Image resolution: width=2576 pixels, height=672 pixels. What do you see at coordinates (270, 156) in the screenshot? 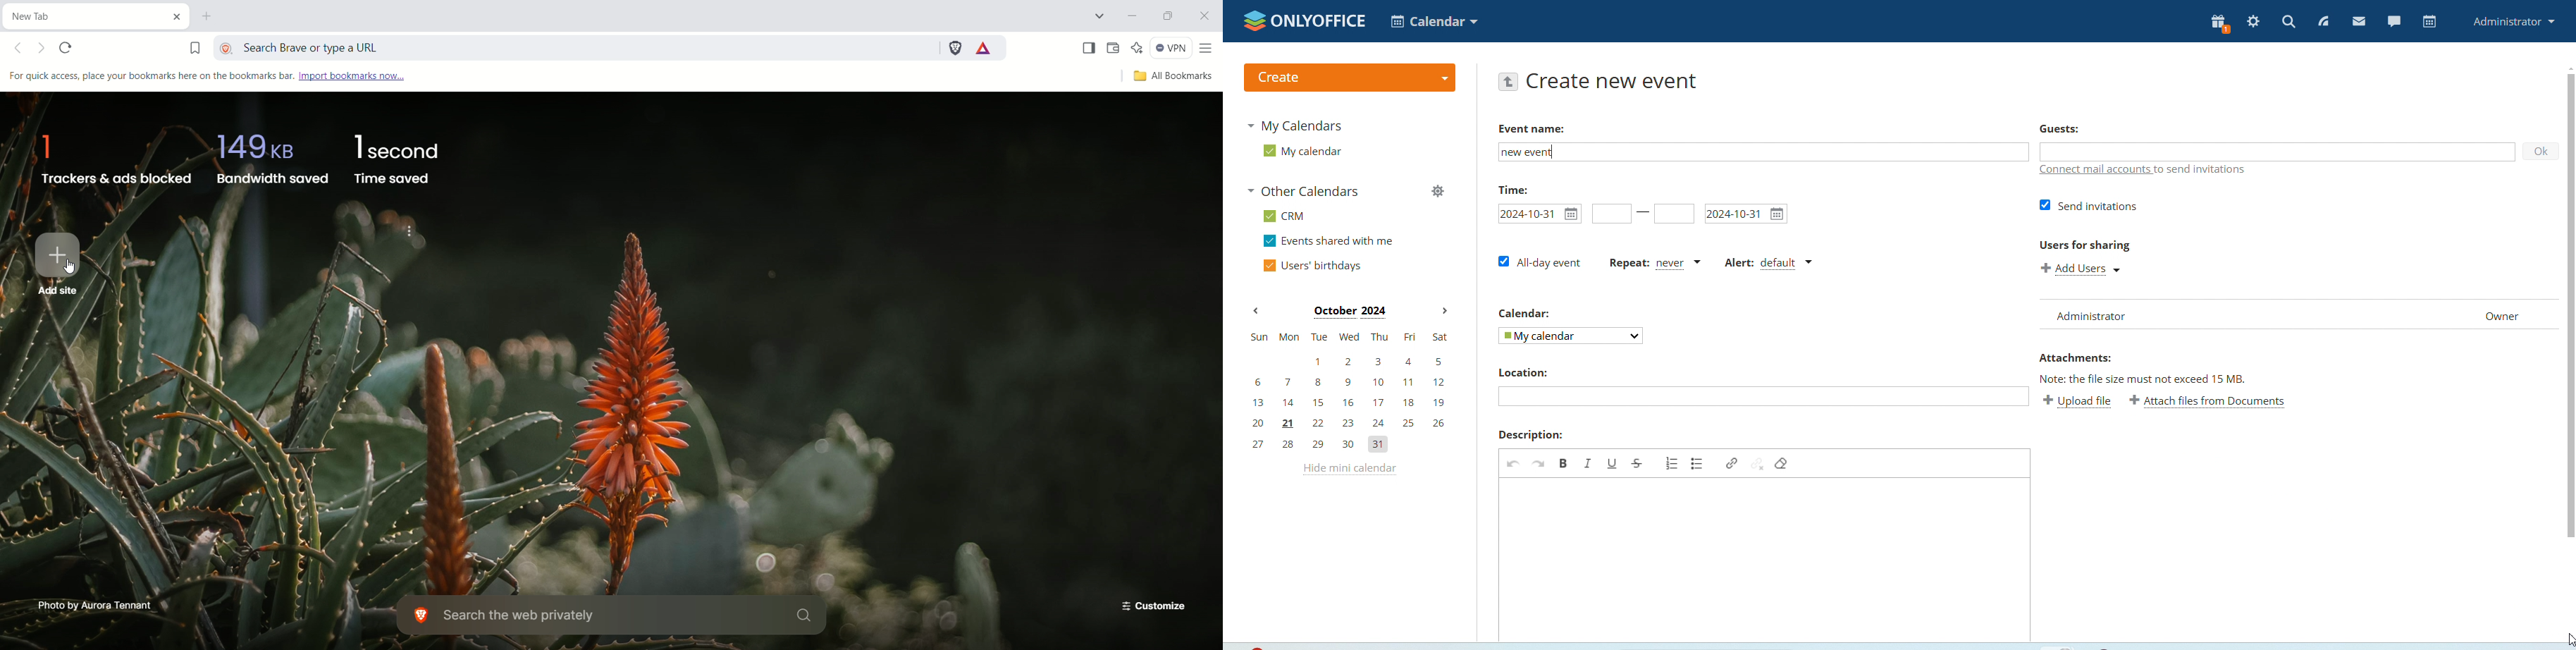
I see `bandwidth saved` at bounding box center [270, 156].